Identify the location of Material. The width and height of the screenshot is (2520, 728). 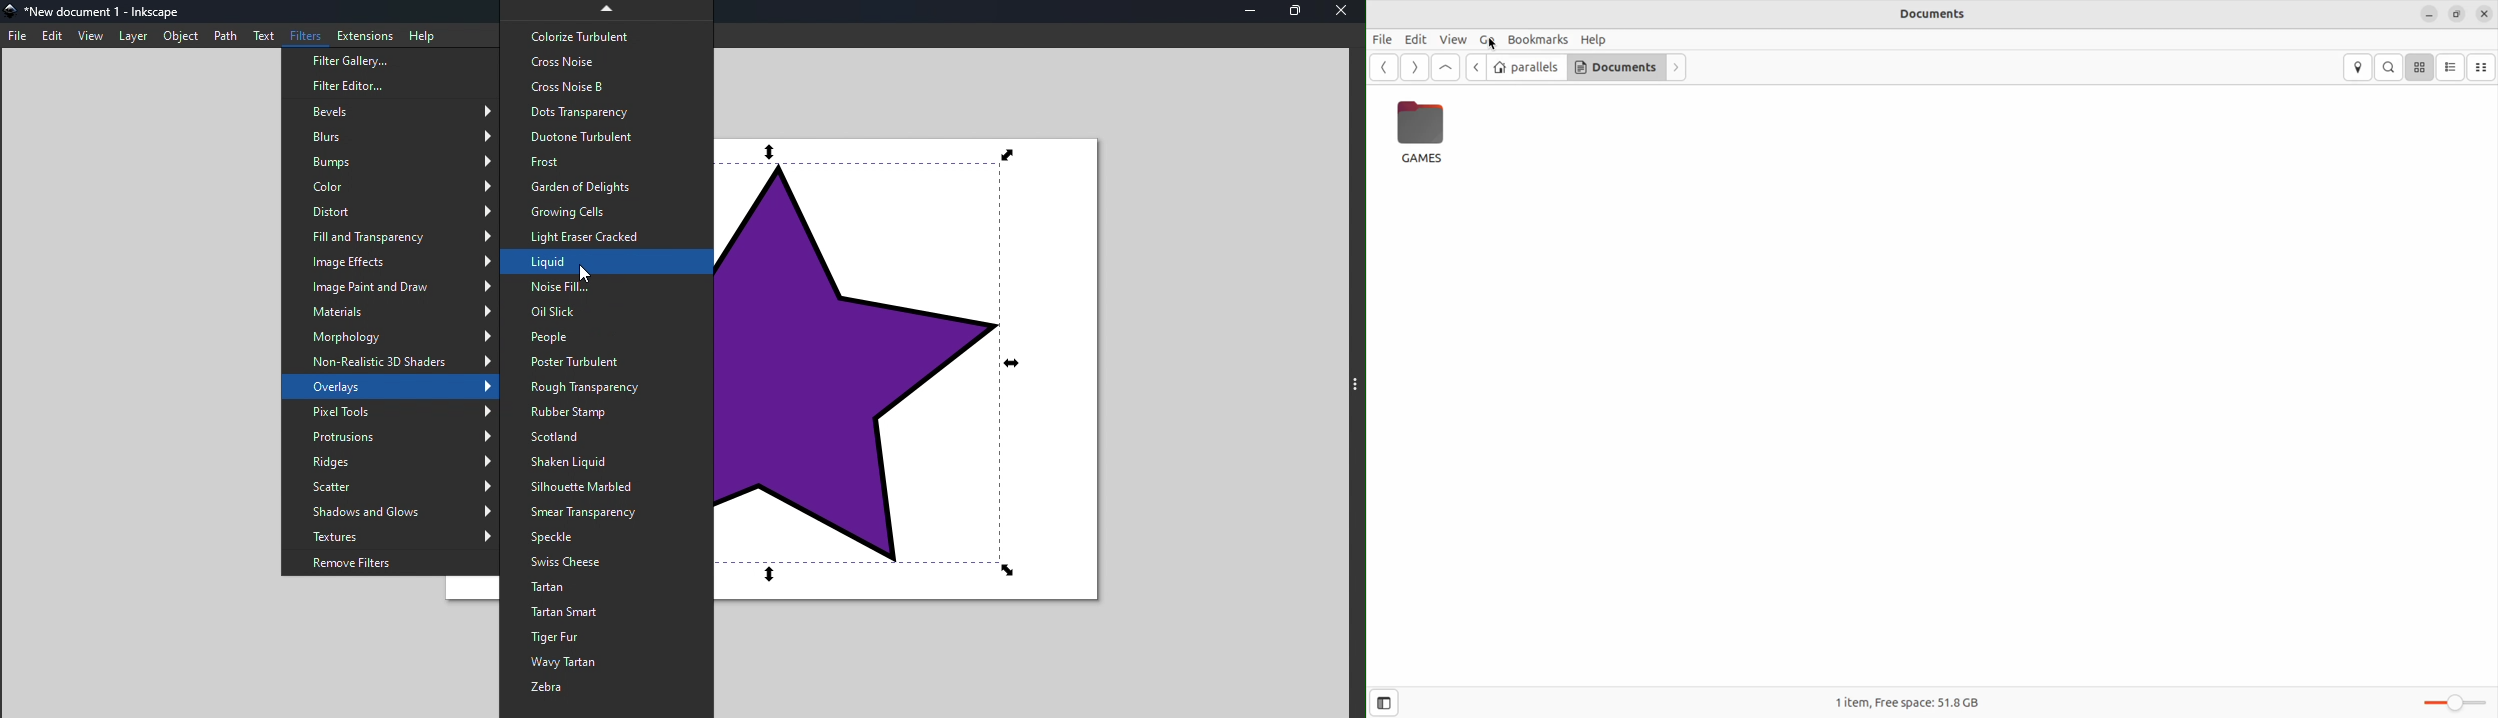
(392, 312).